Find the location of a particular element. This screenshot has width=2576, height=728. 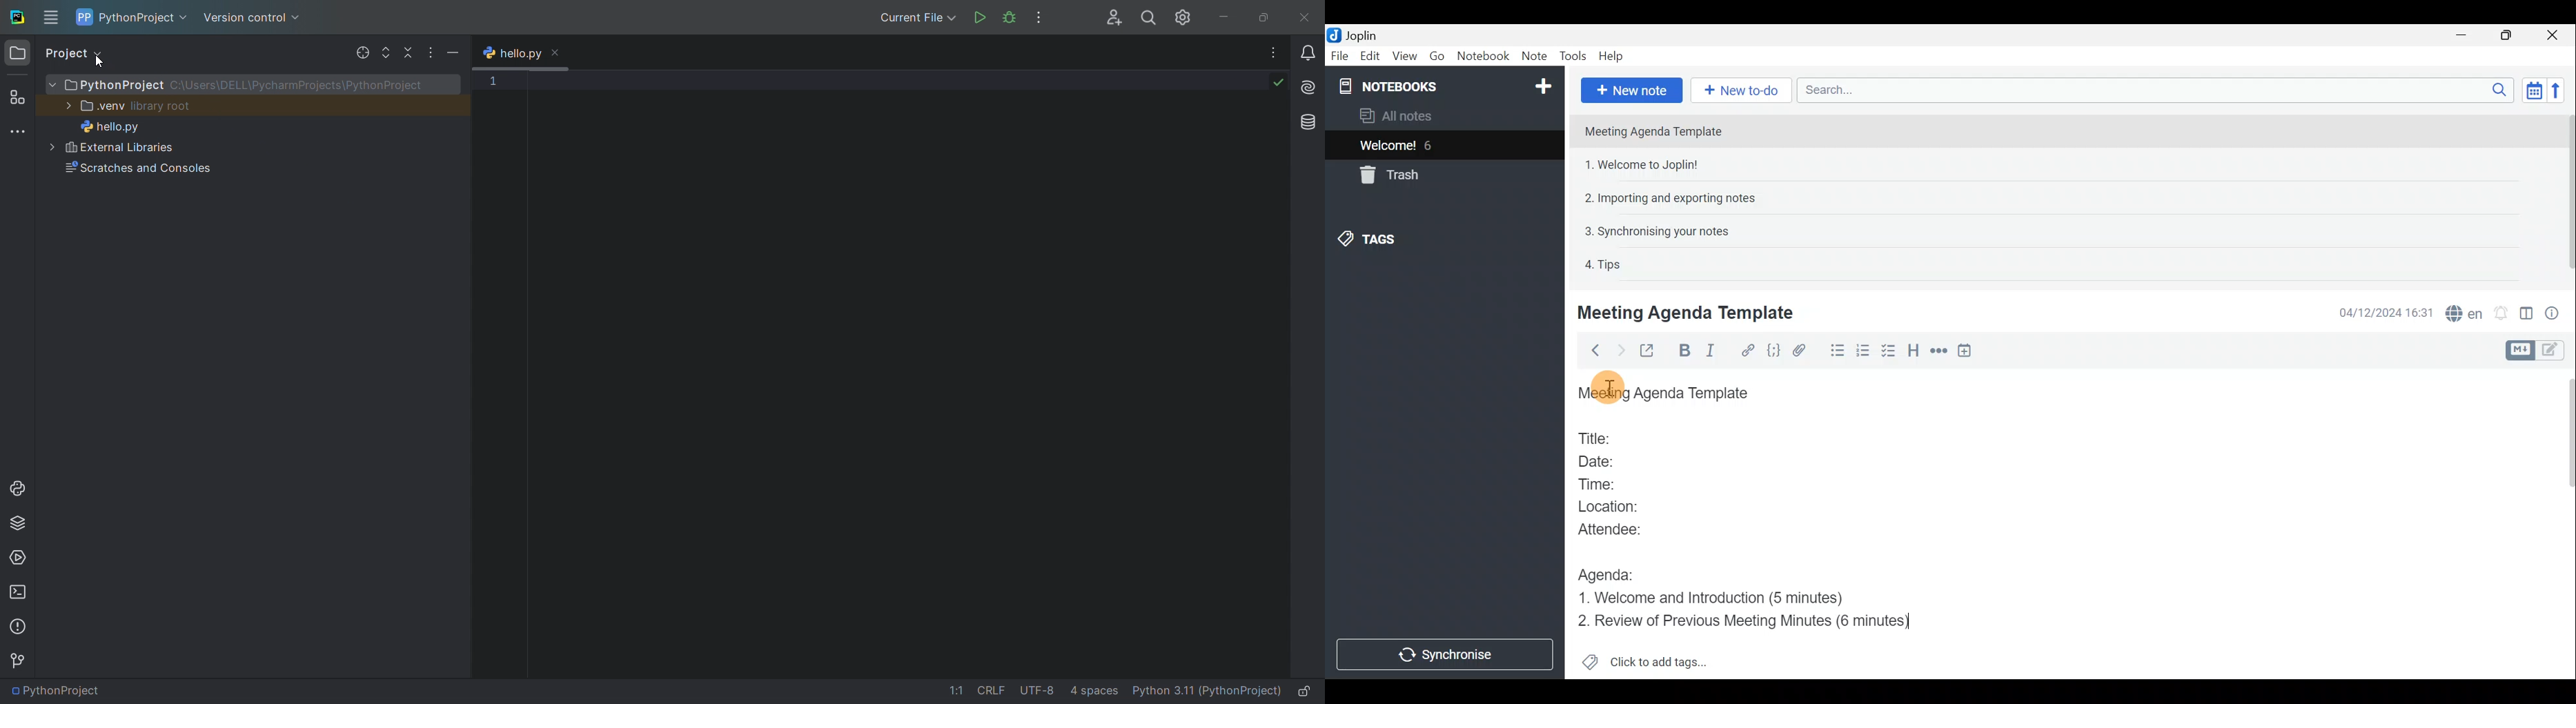

Forward is located at coordinates (1619, 350).